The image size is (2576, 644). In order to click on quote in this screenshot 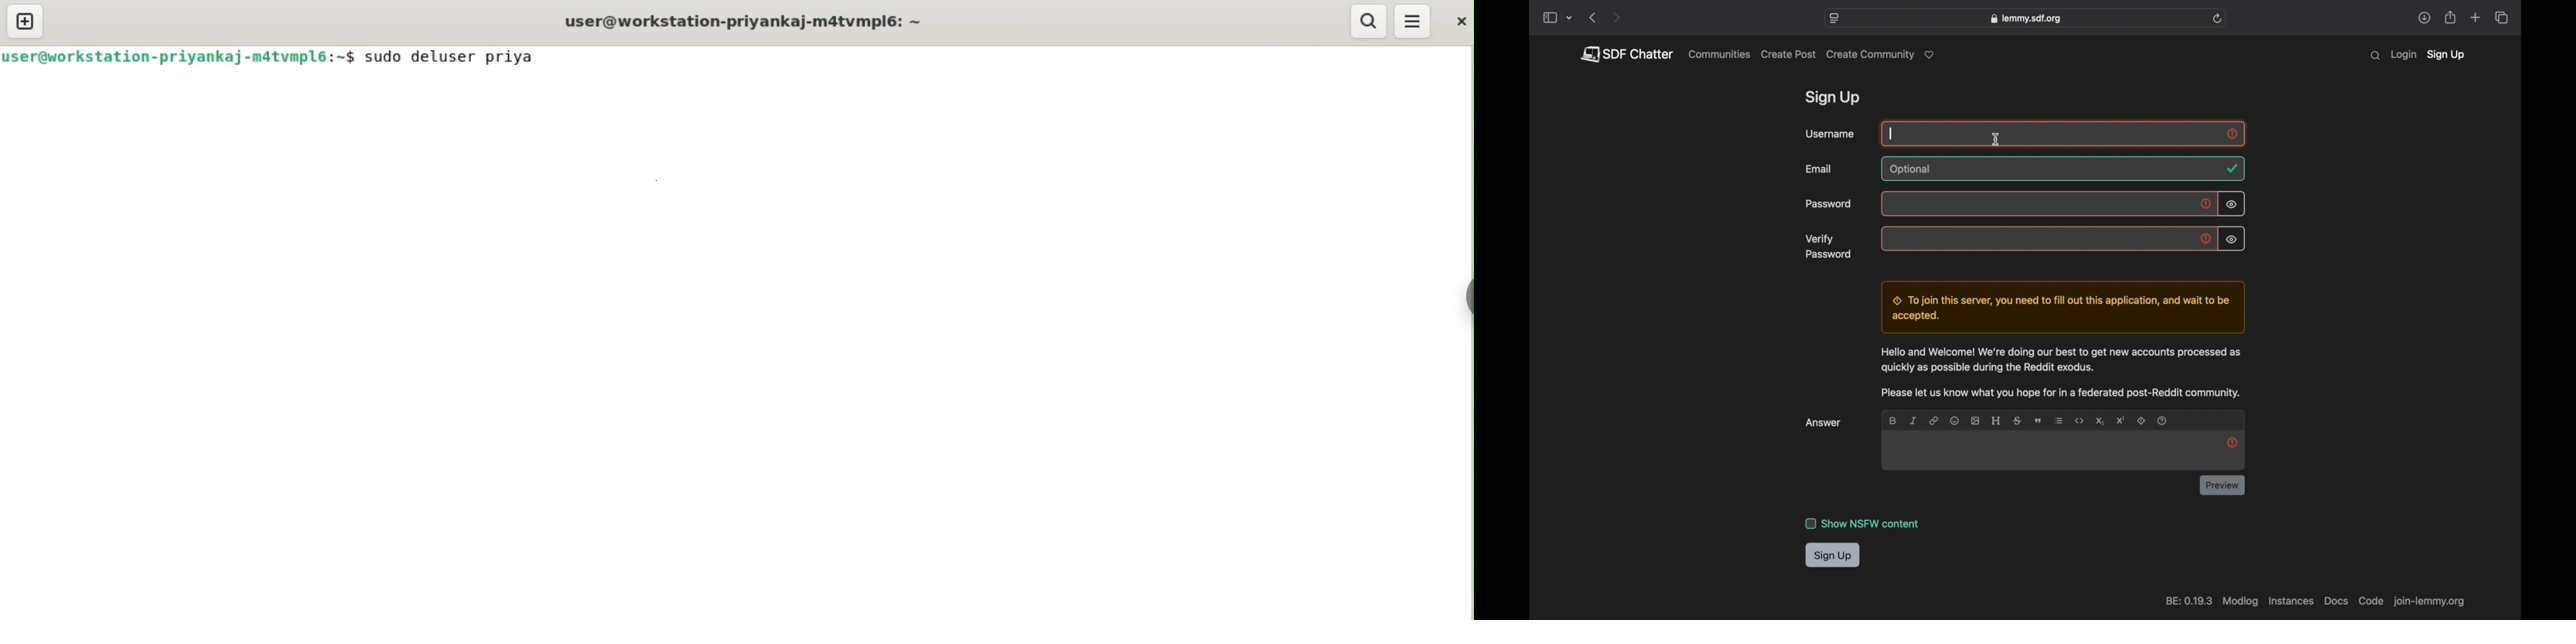, I will do `click(2040, 421)`.